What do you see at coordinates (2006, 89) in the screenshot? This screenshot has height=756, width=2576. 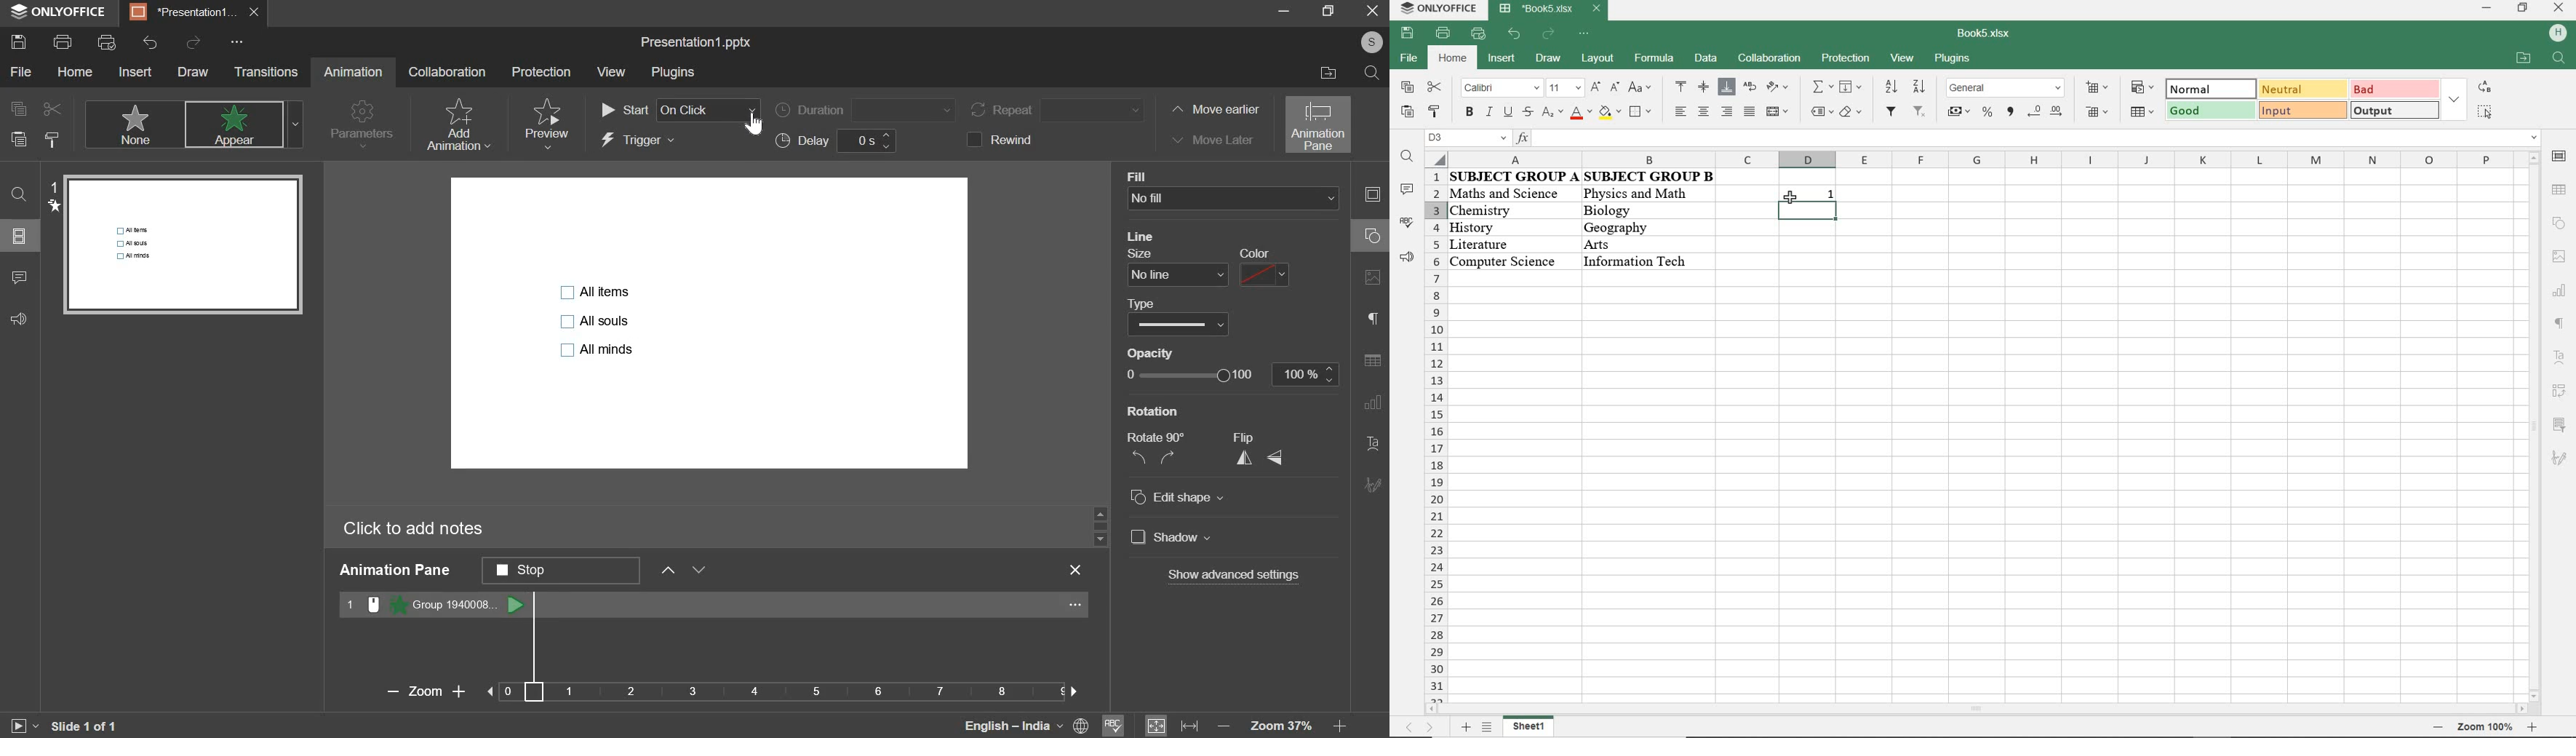 I see `number format` at bounding box center [2006, 89].